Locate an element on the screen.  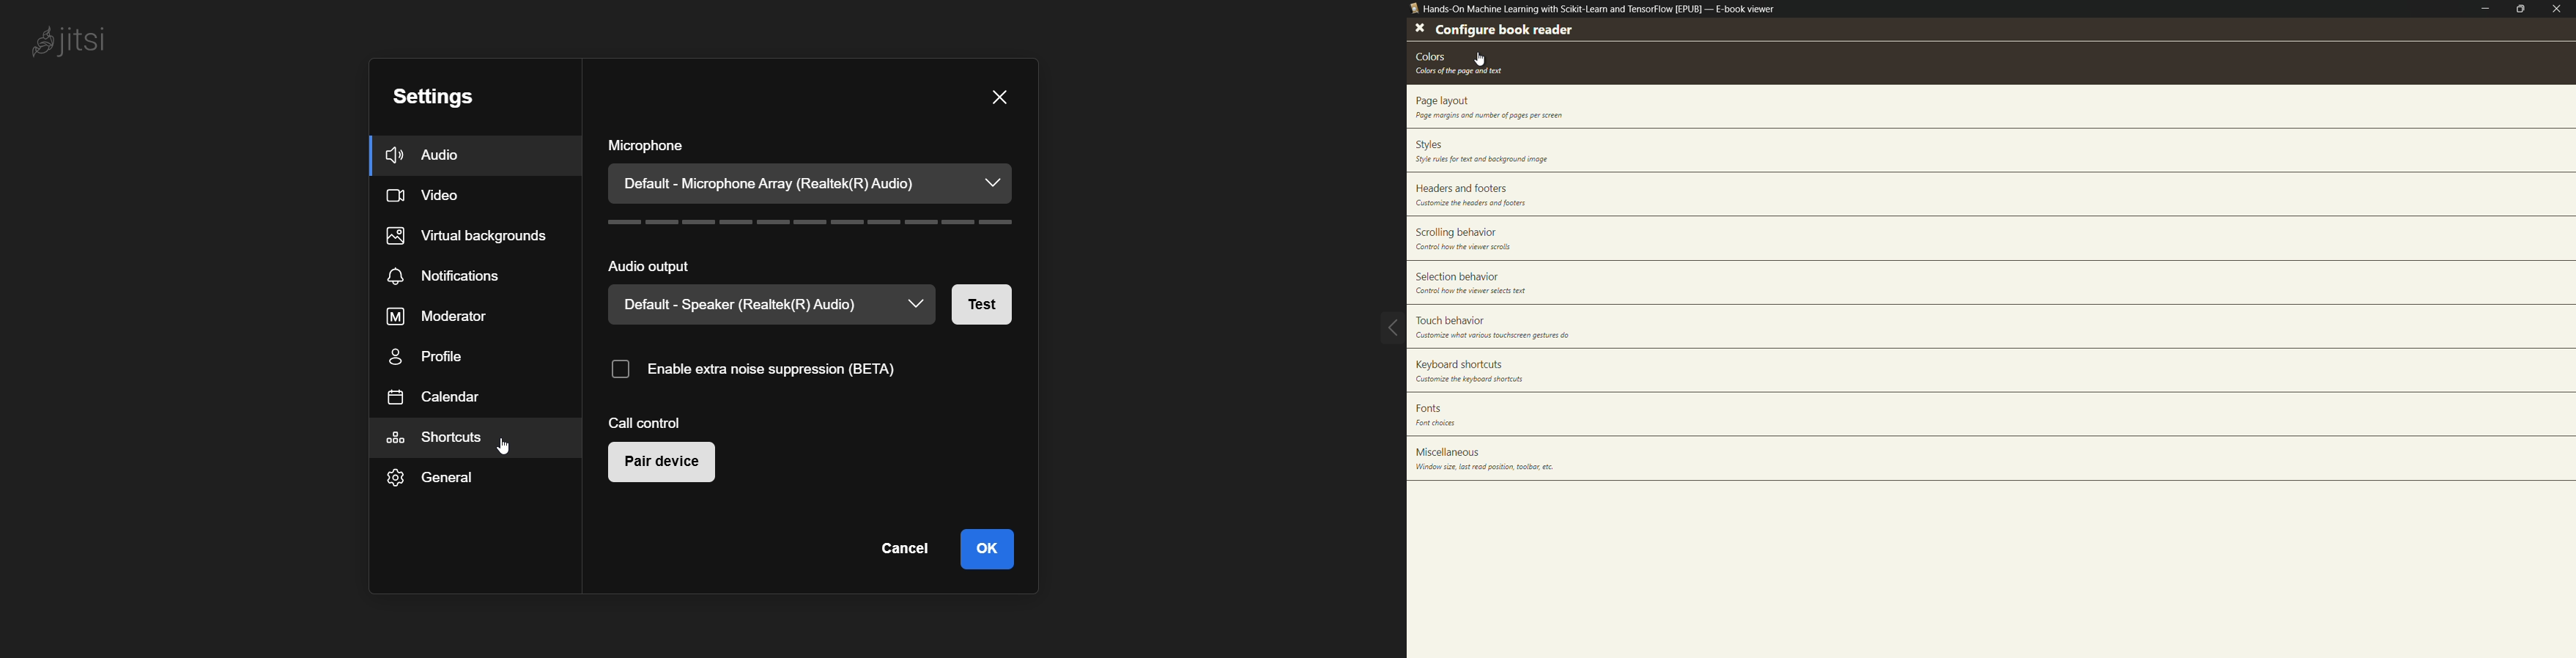
text is located at coordinates (1457, 71).